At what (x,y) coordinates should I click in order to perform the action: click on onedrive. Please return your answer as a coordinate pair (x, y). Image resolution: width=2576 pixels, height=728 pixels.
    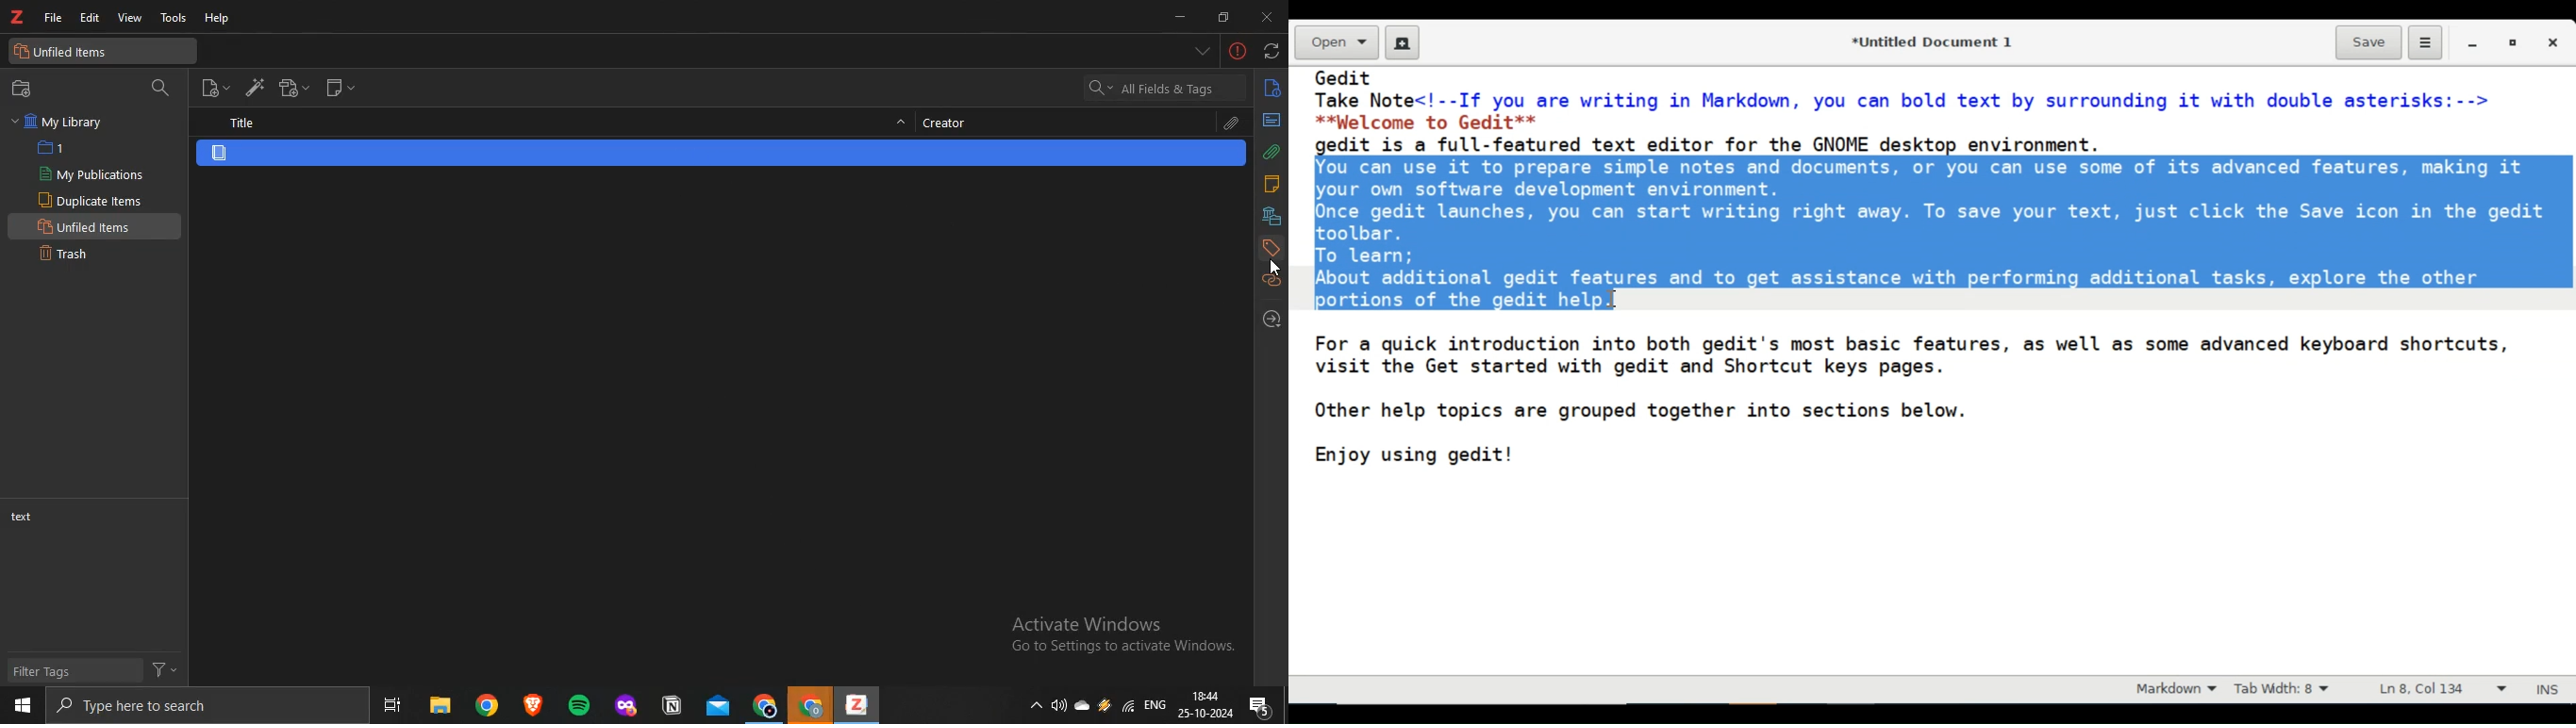
    Looking at the image, I should click on (1103, 705).